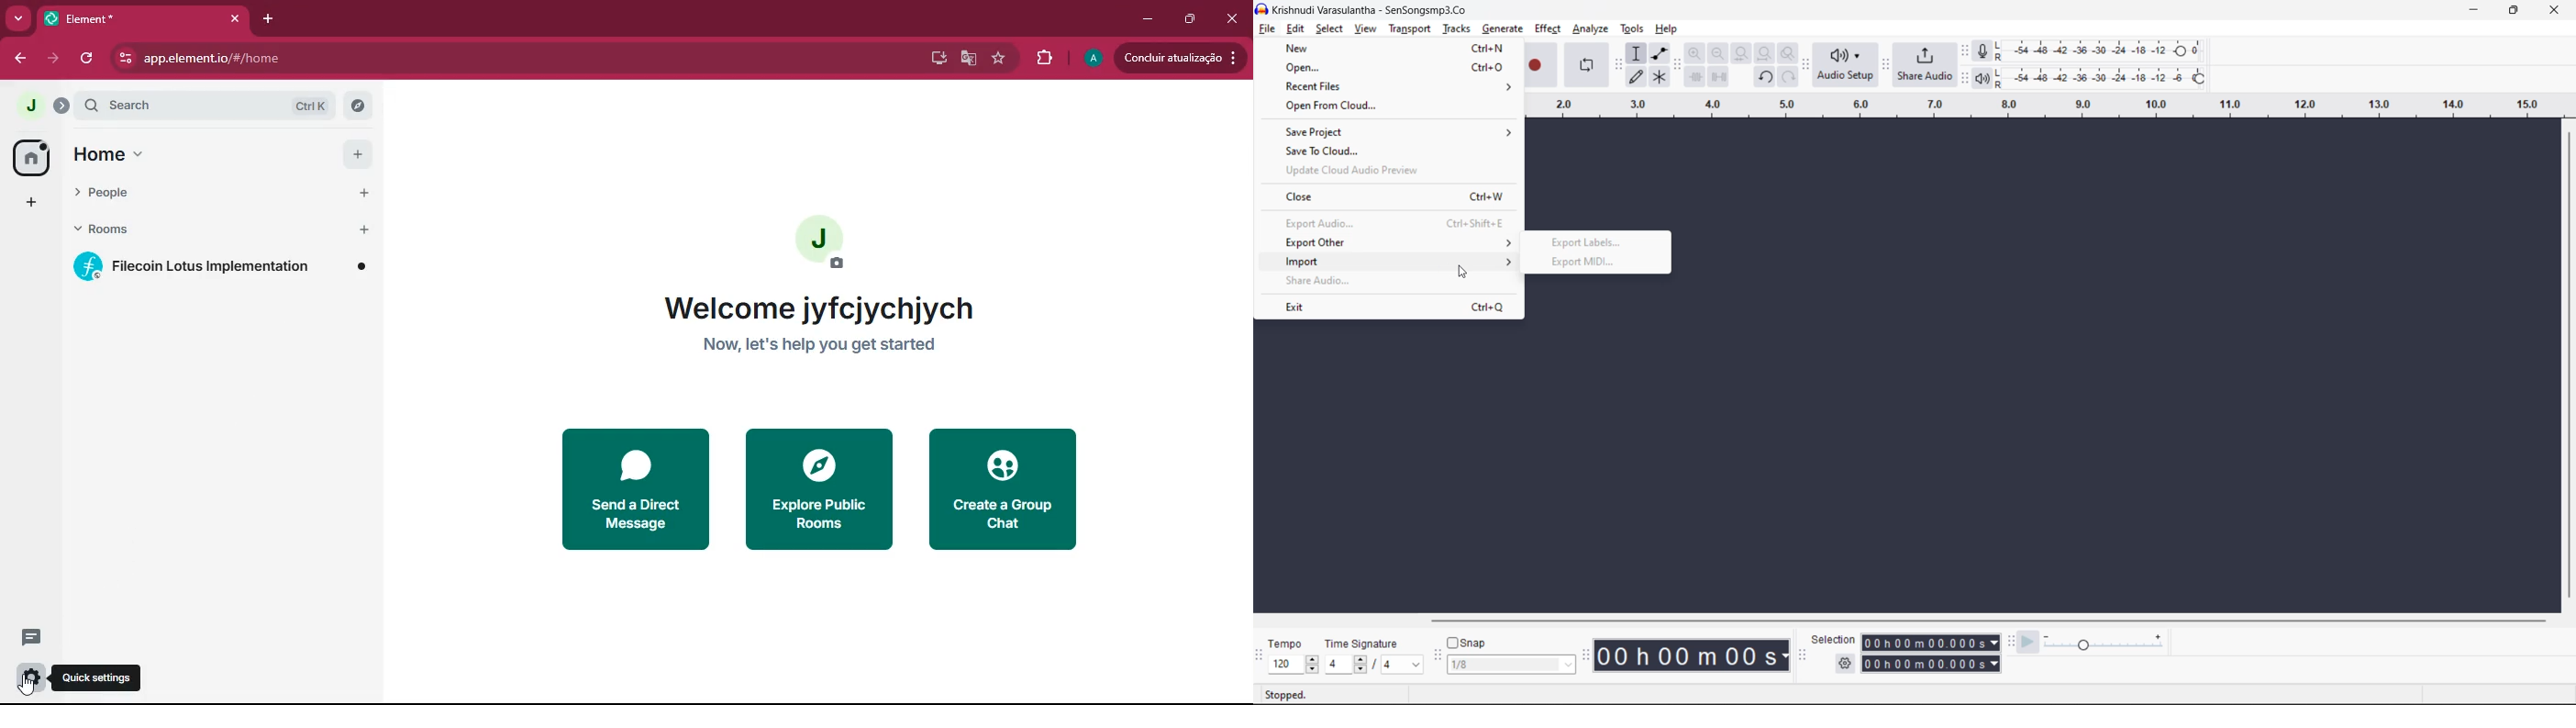 The image size is (2576, 728). I want to click on extensions, so click(1047, 60).